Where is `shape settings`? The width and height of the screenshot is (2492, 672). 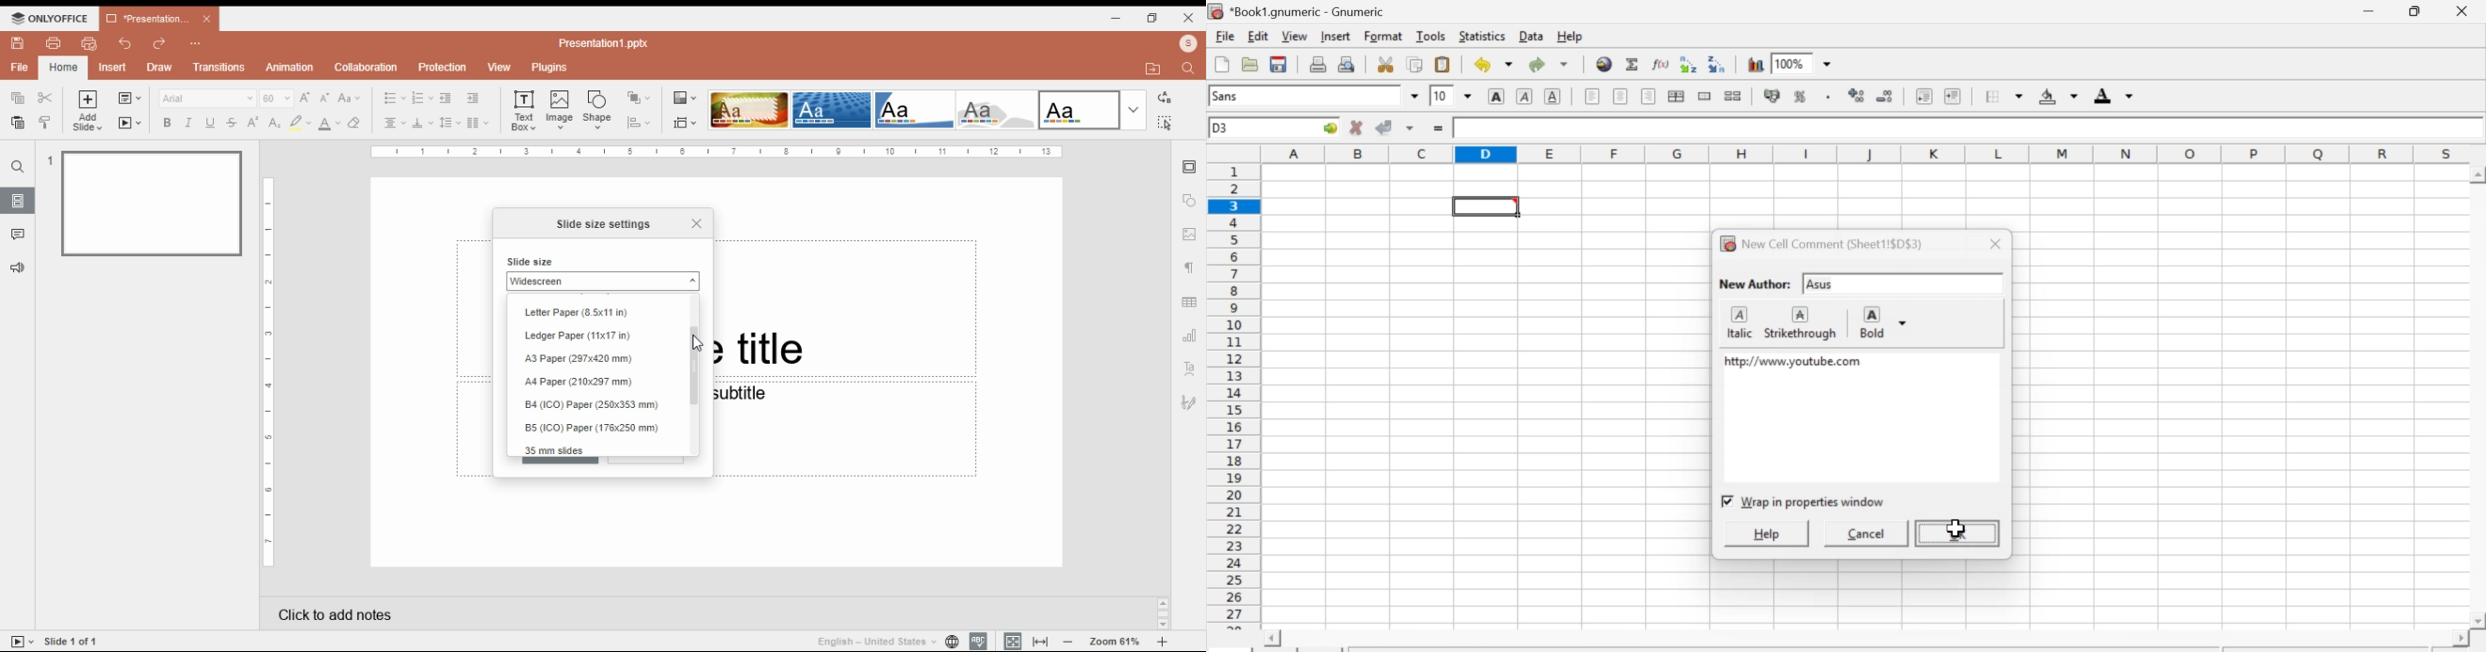
shape settings is located at coordinates (1190, 201).